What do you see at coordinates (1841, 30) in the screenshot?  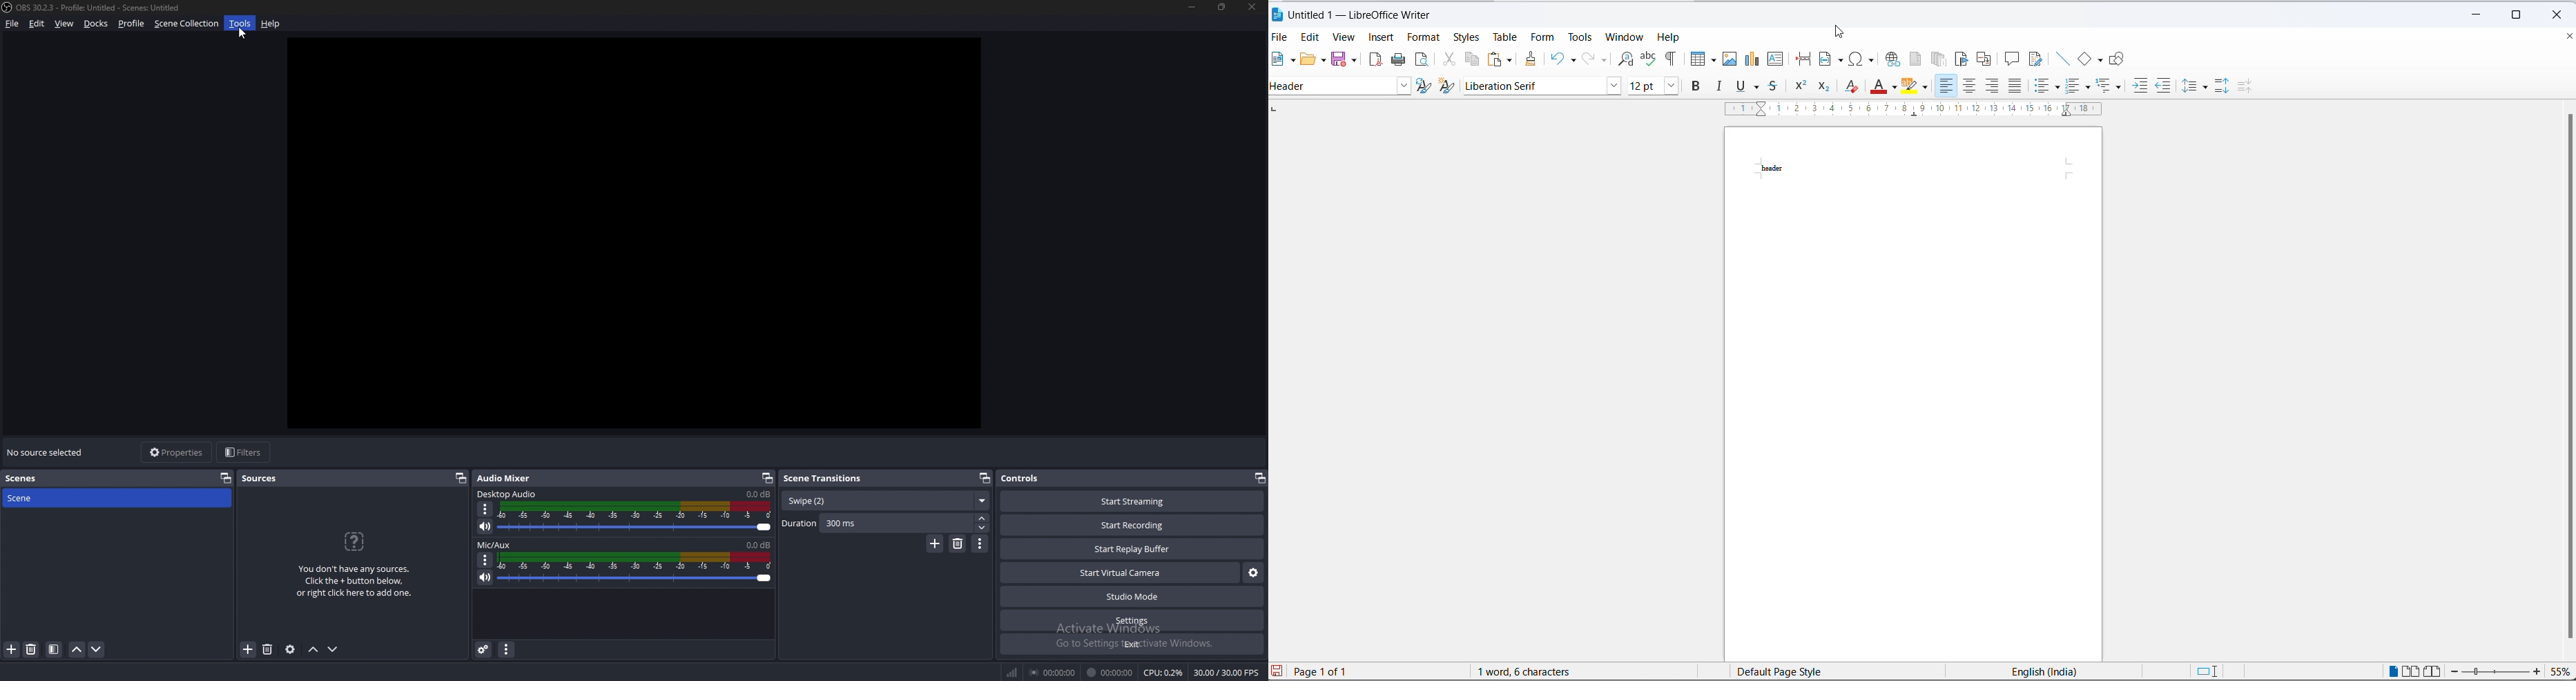 I see `cursor` at bounding box center [1841, 30].